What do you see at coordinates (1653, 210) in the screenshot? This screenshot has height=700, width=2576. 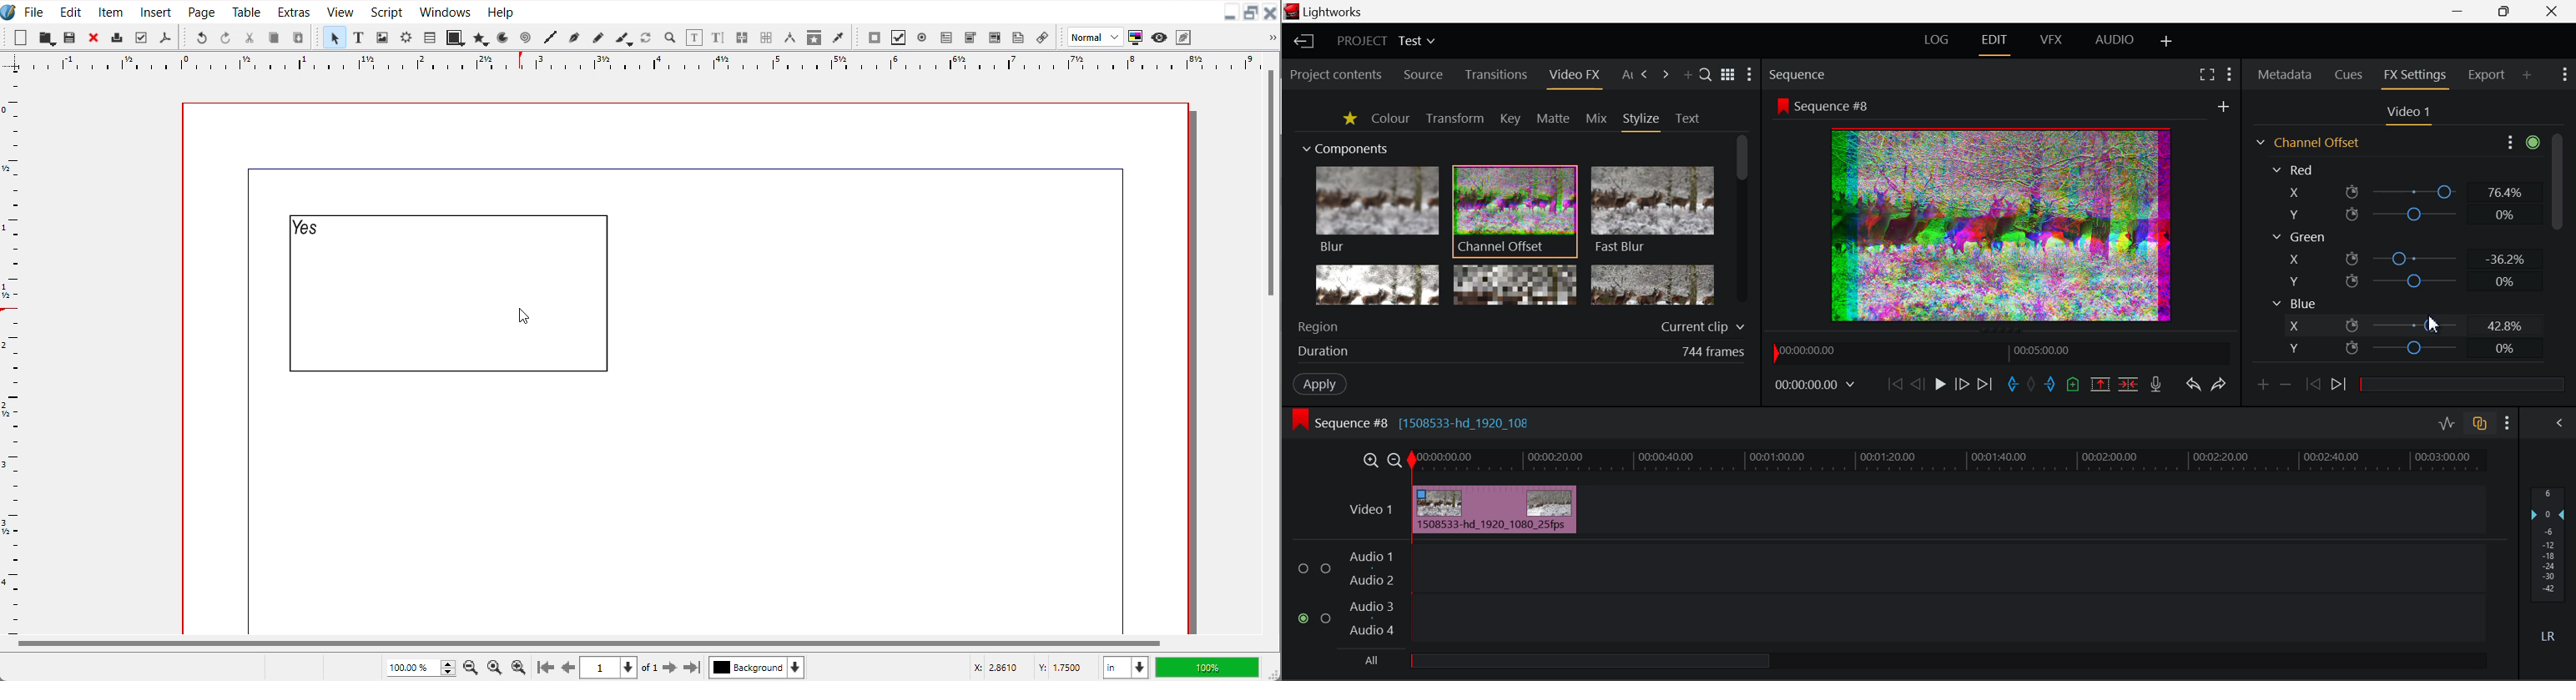 I see `Fast Blur` at bounding box center [1653, 210].